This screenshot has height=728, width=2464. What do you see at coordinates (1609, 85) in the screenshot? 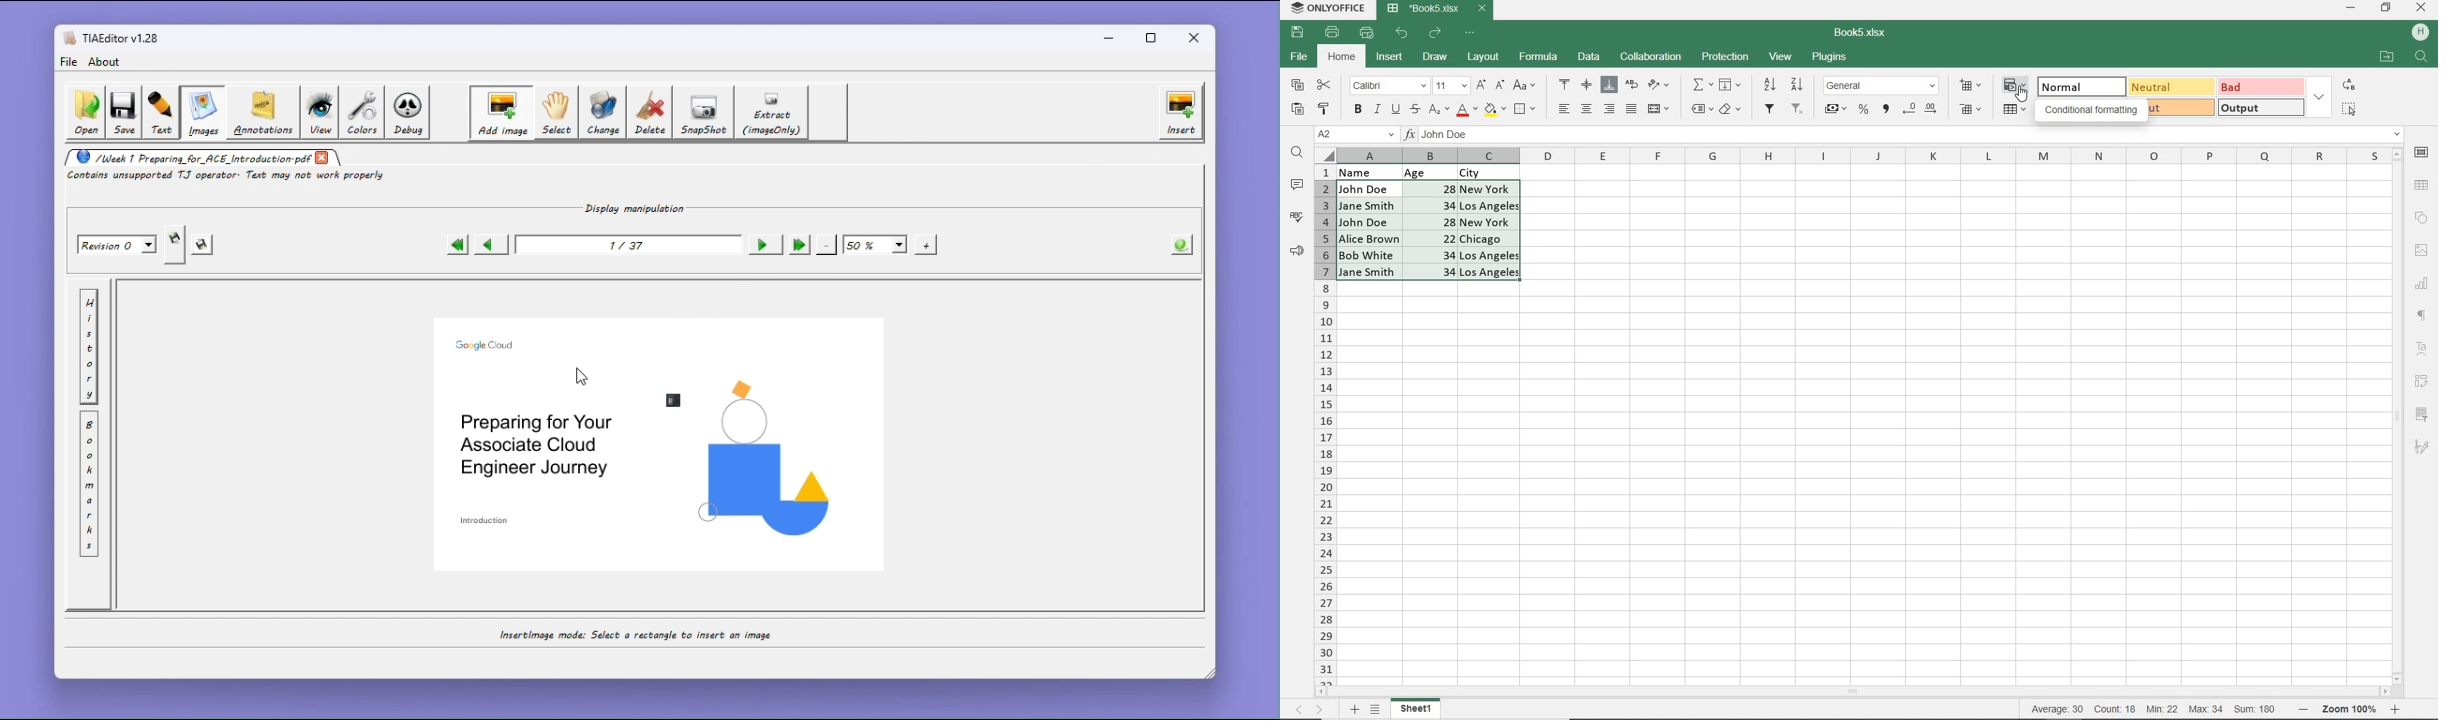
I see `ALIGN BOTTOM` at bounding box center [1609, 85].